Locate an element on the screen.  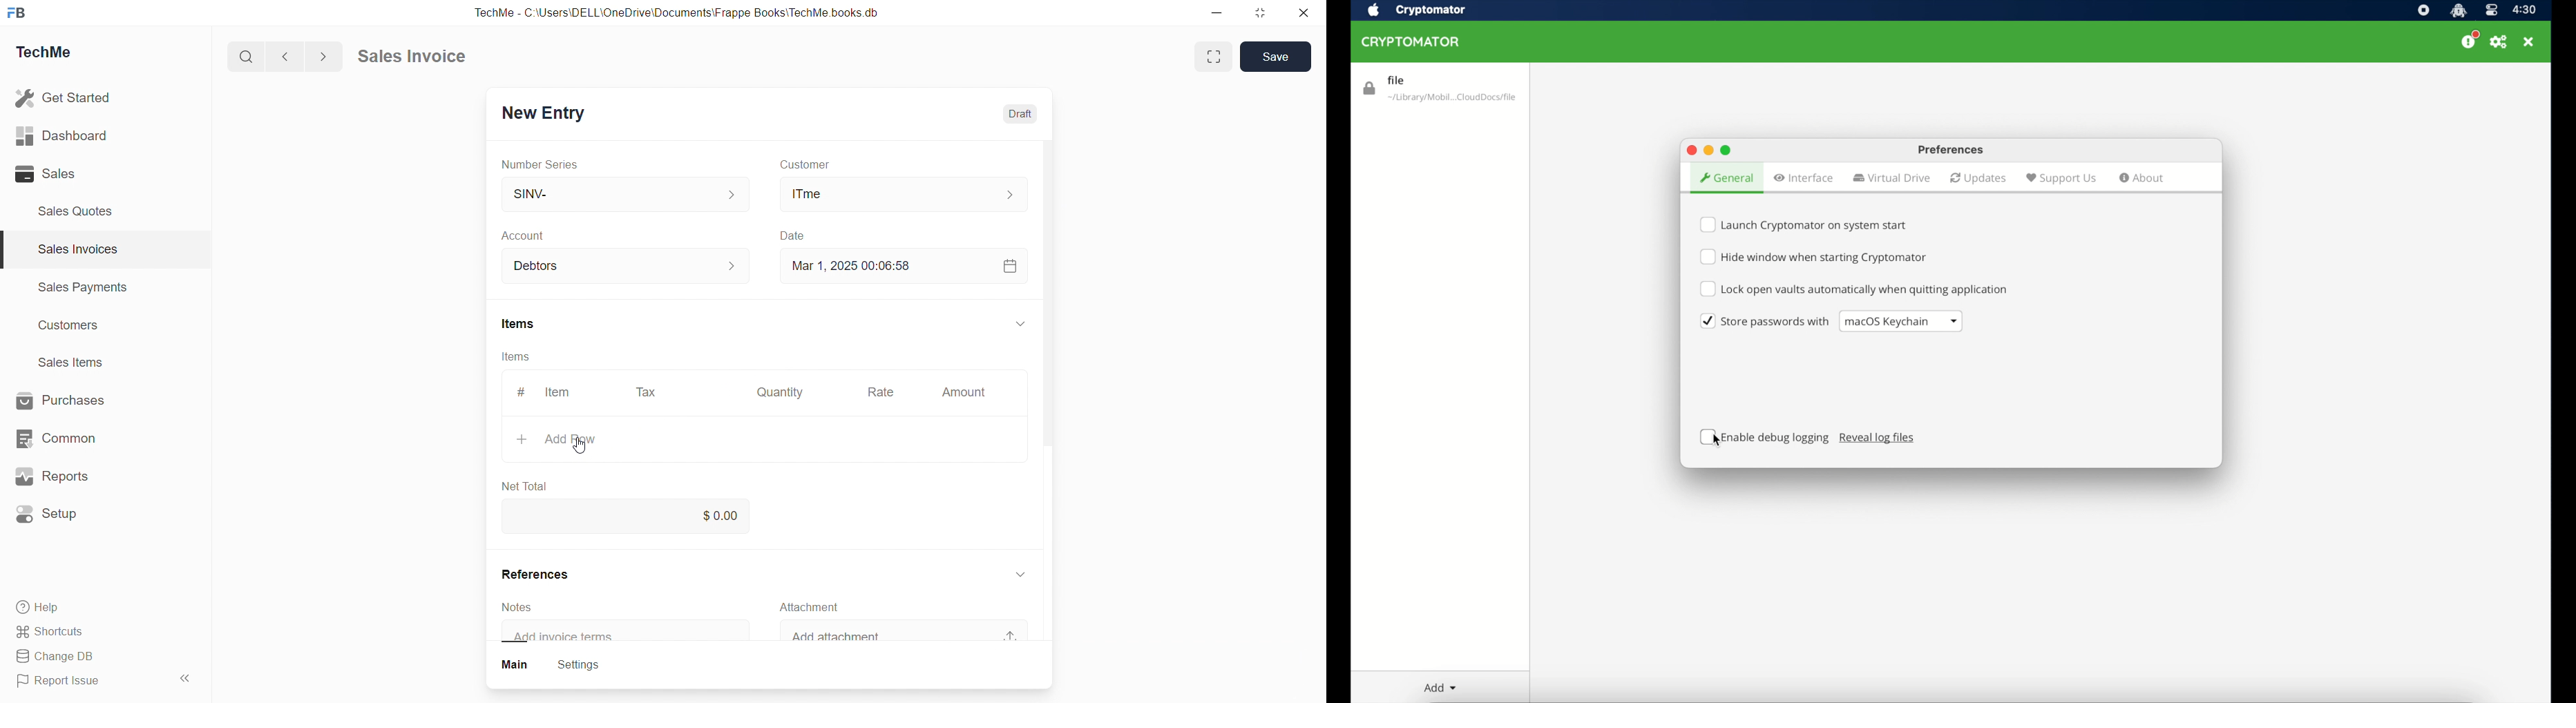
 Help is located at coordinates (45, 609).